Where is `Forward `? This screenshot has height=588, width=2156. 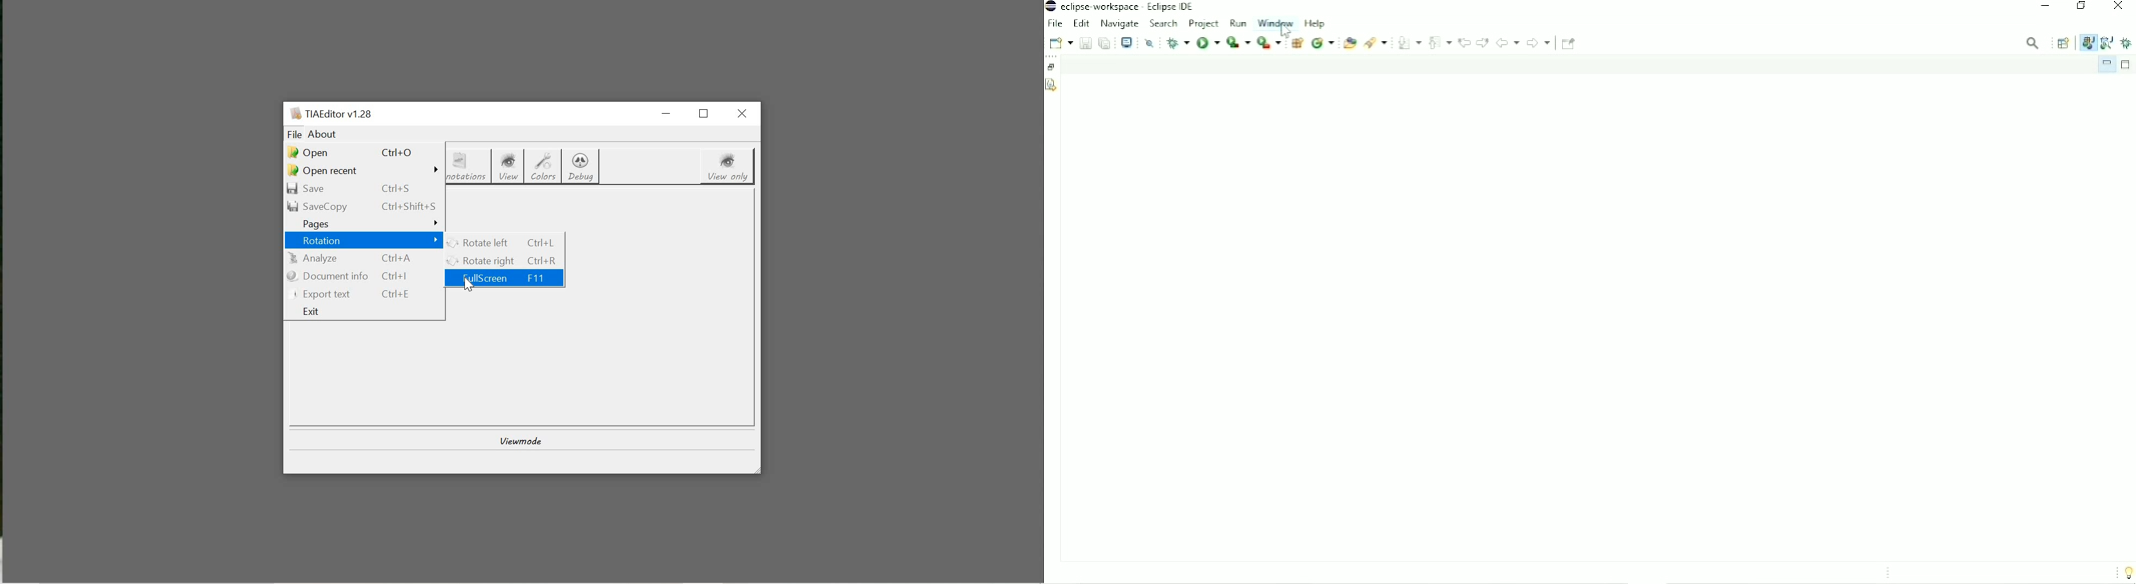
Forward  is located at coordinates (1540, 42).